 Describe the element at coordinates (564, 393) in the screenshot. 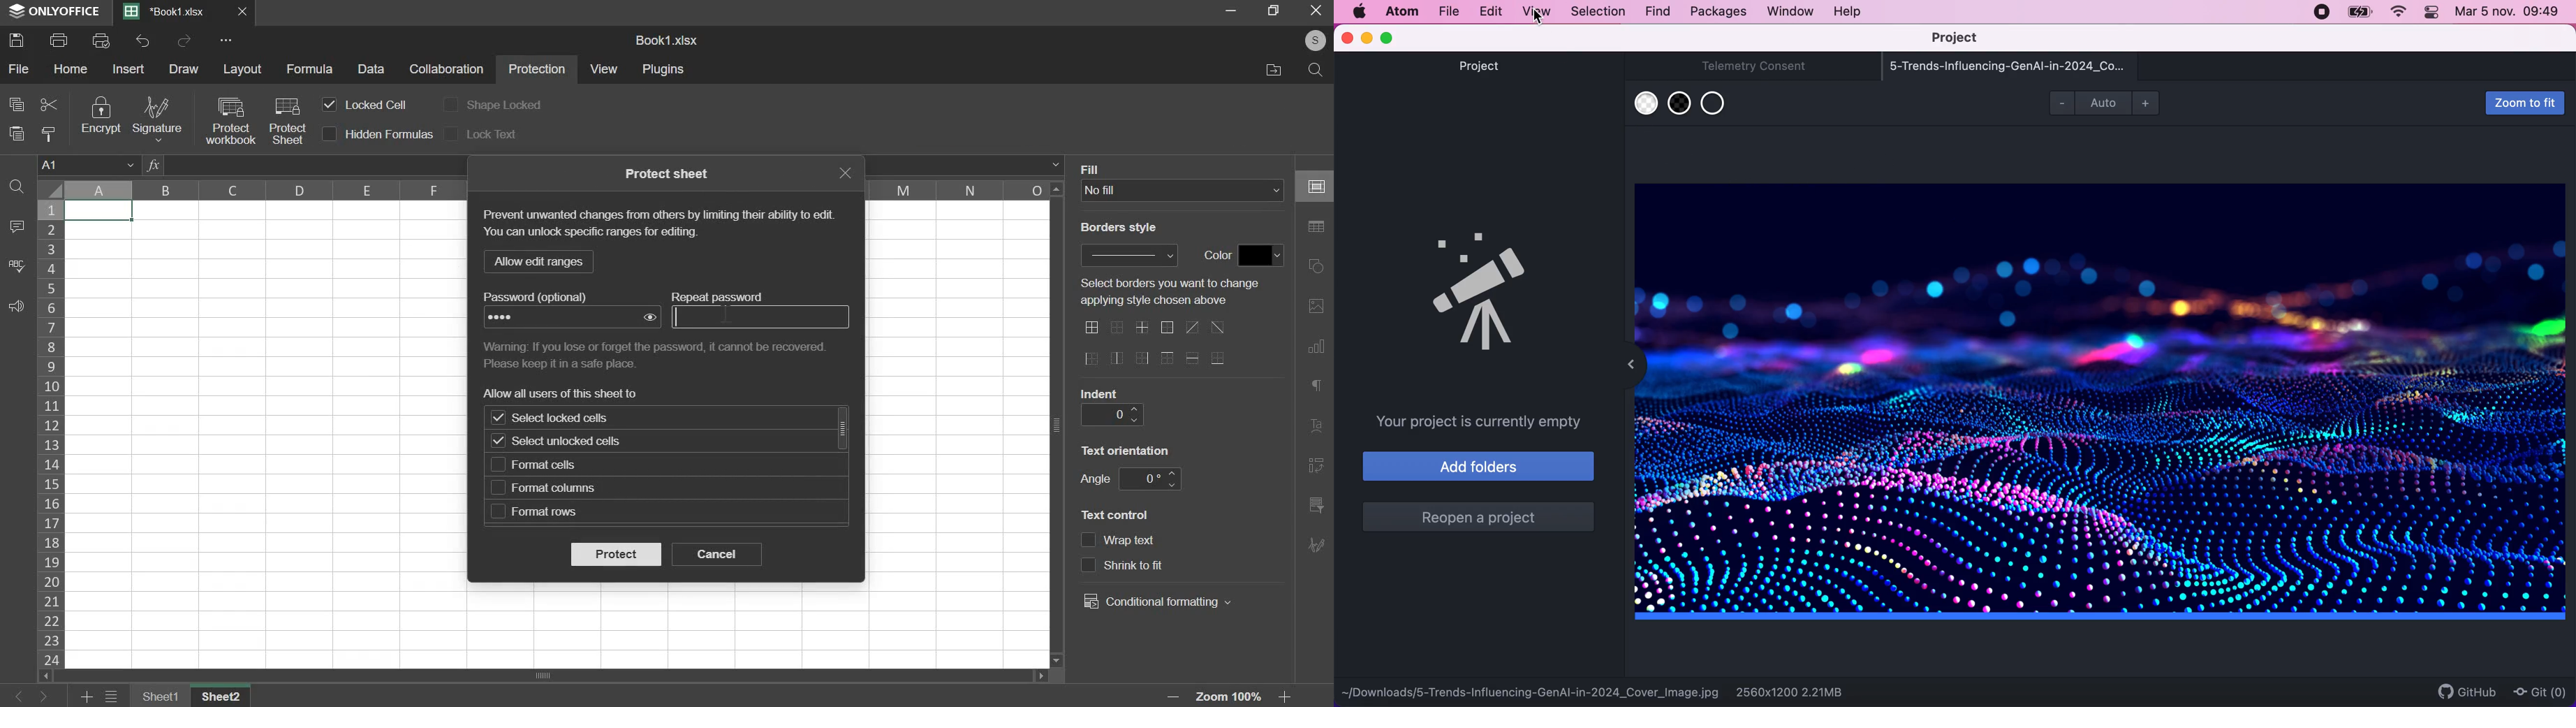

I see `text` at that location.